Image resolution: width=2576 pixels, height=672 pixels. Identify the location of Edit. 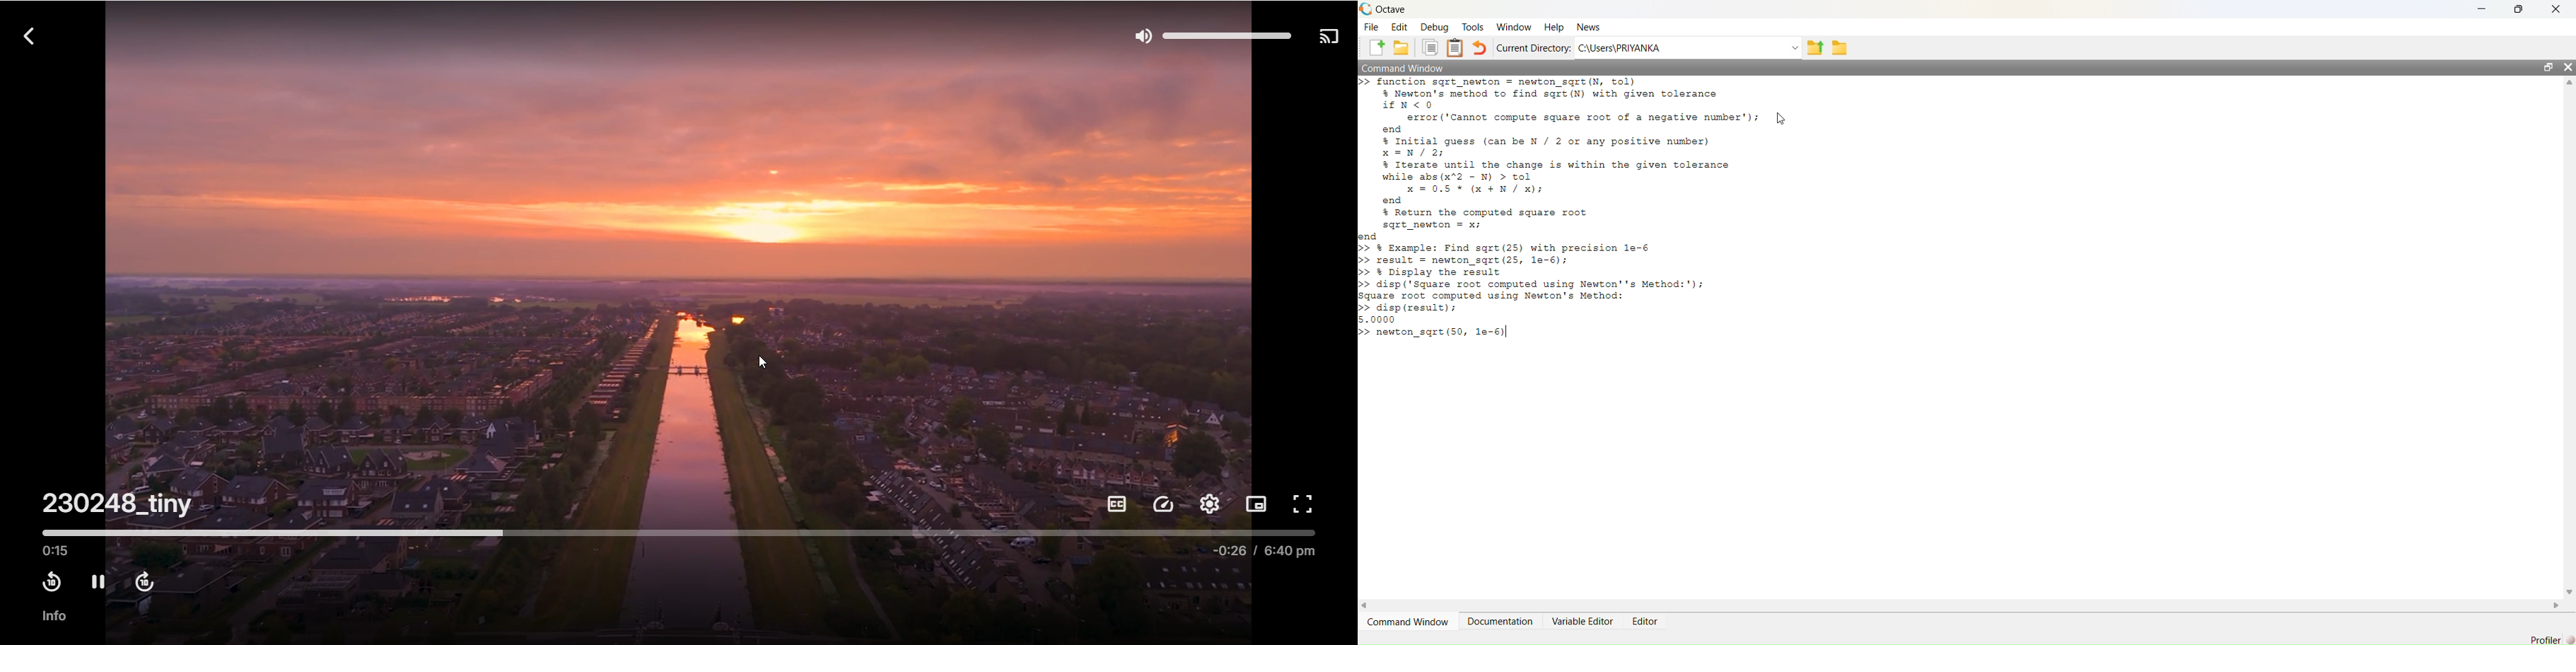
(1400, 27).